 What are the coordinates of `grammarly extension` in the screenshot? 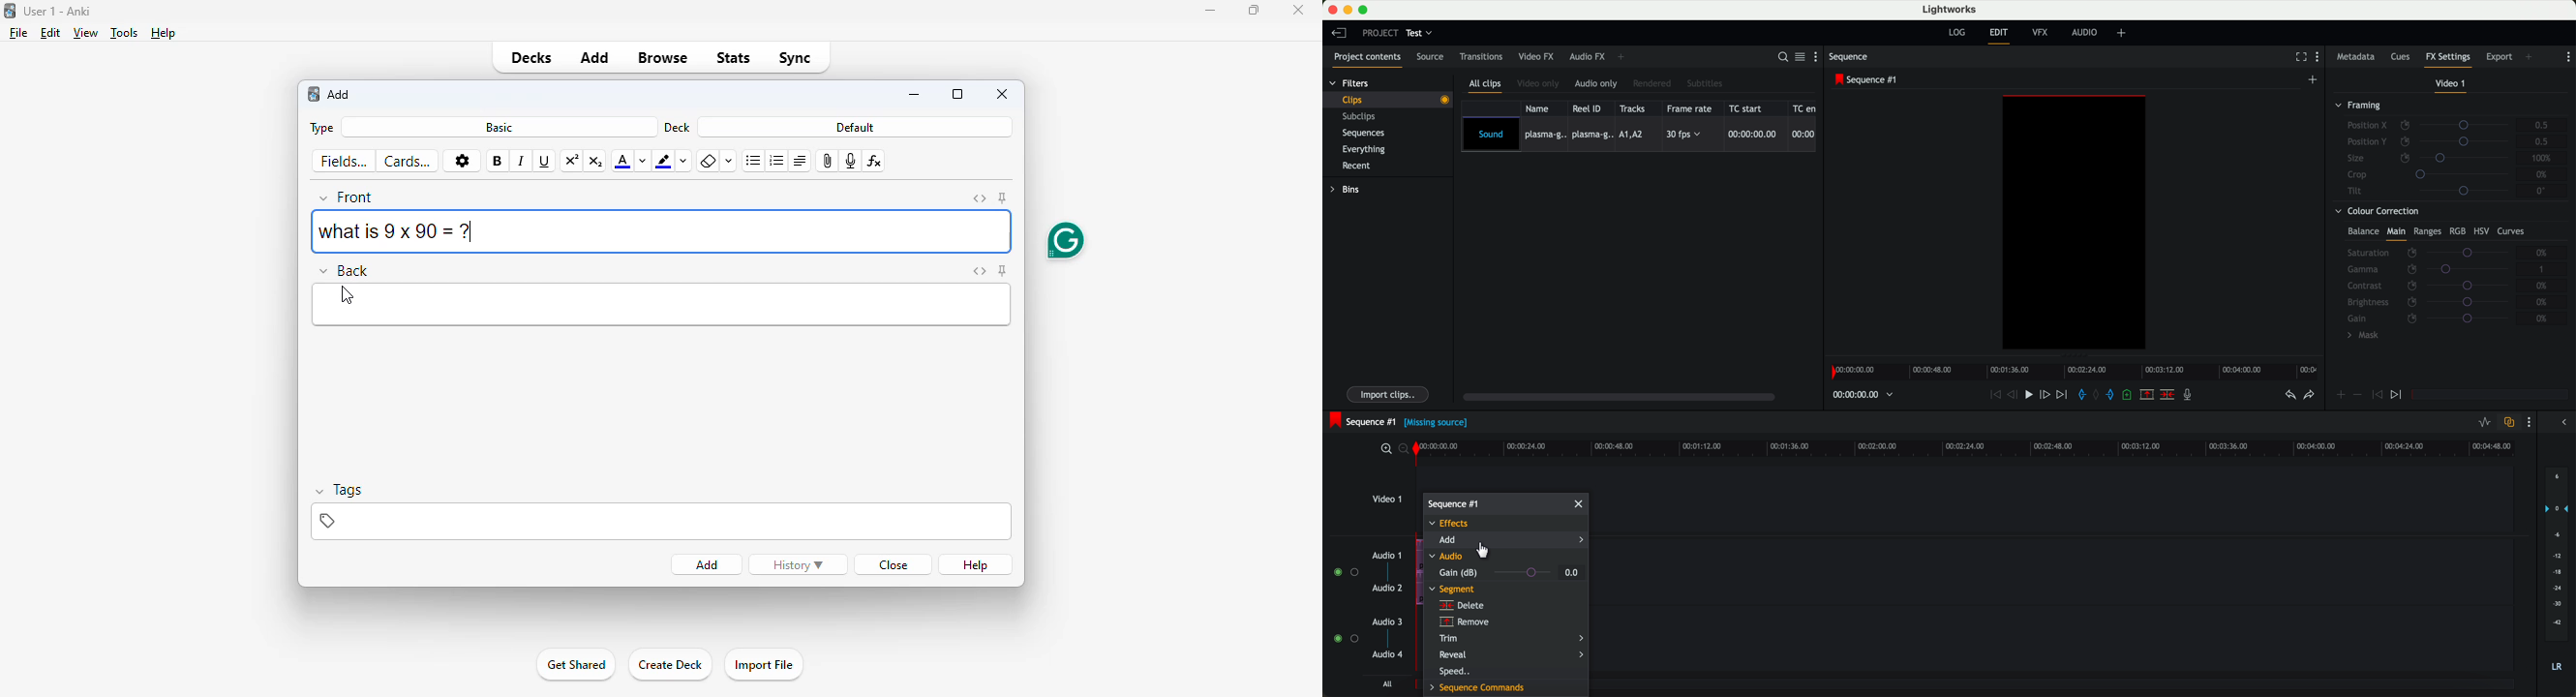 It's located at (1065, 240).